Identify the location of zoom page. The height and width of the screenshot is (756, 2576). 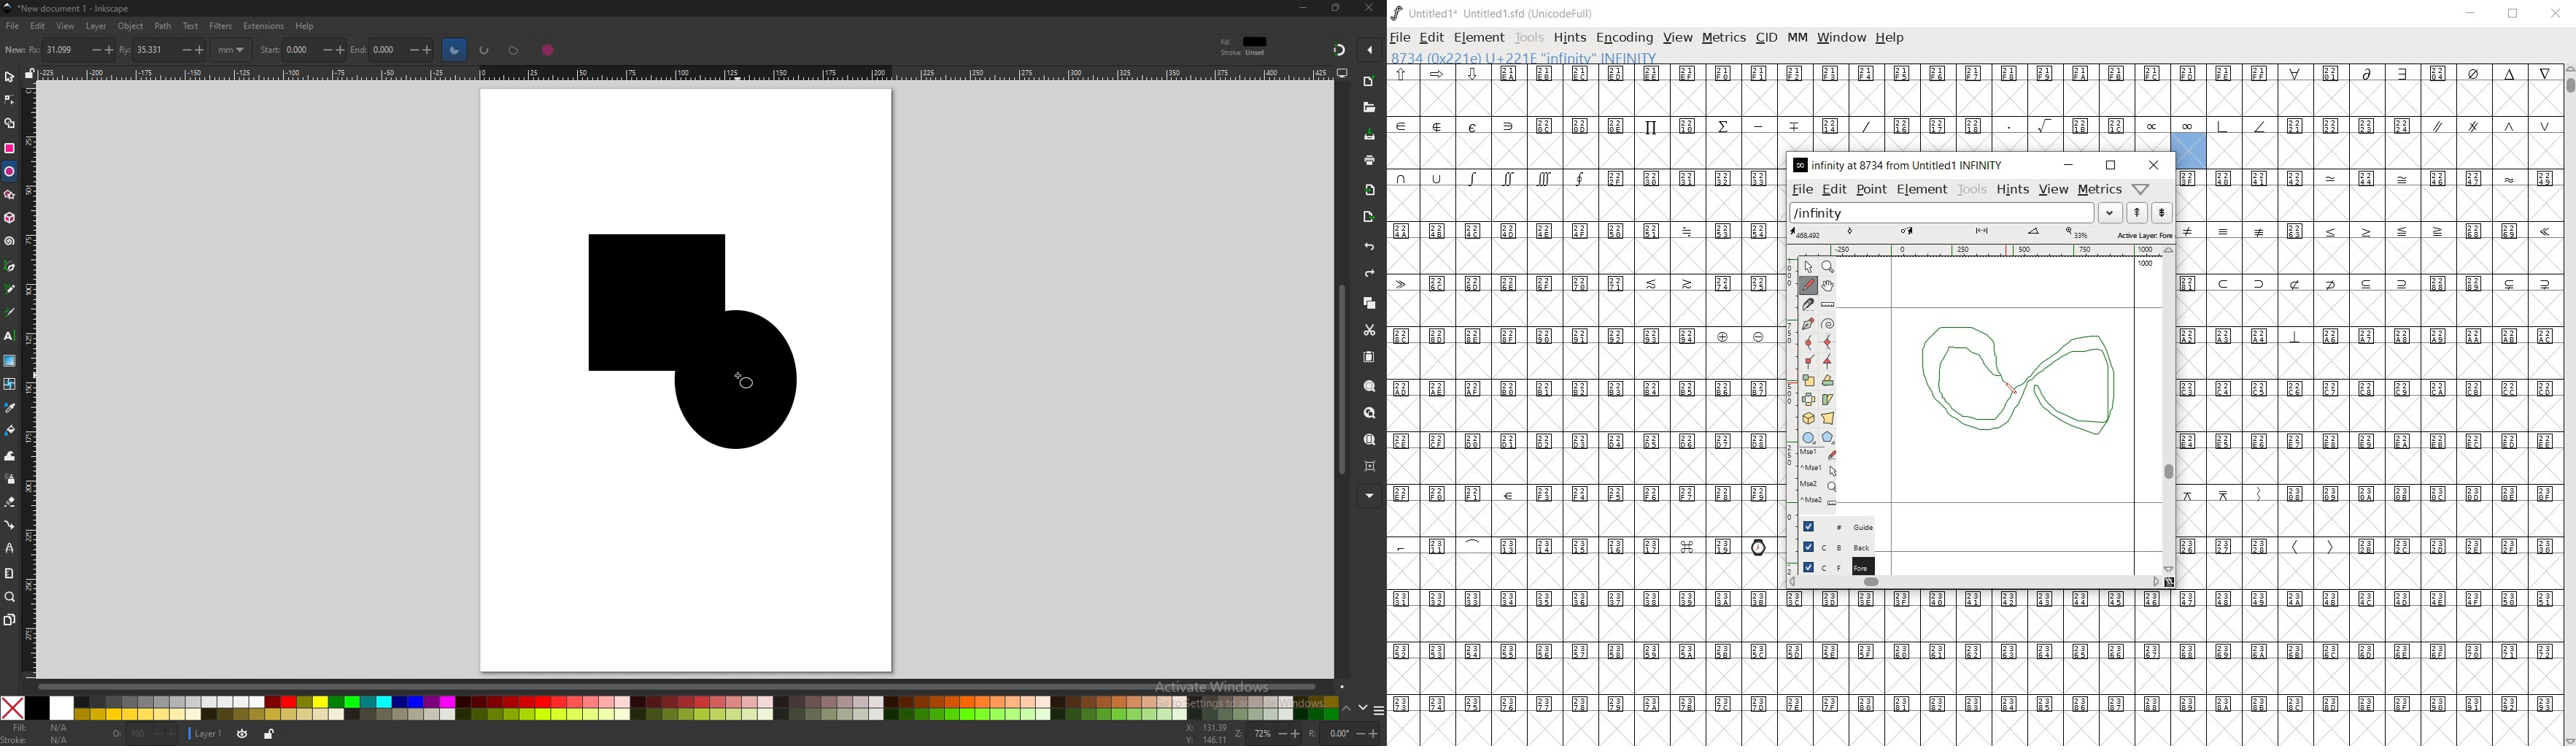
(1371, 440).